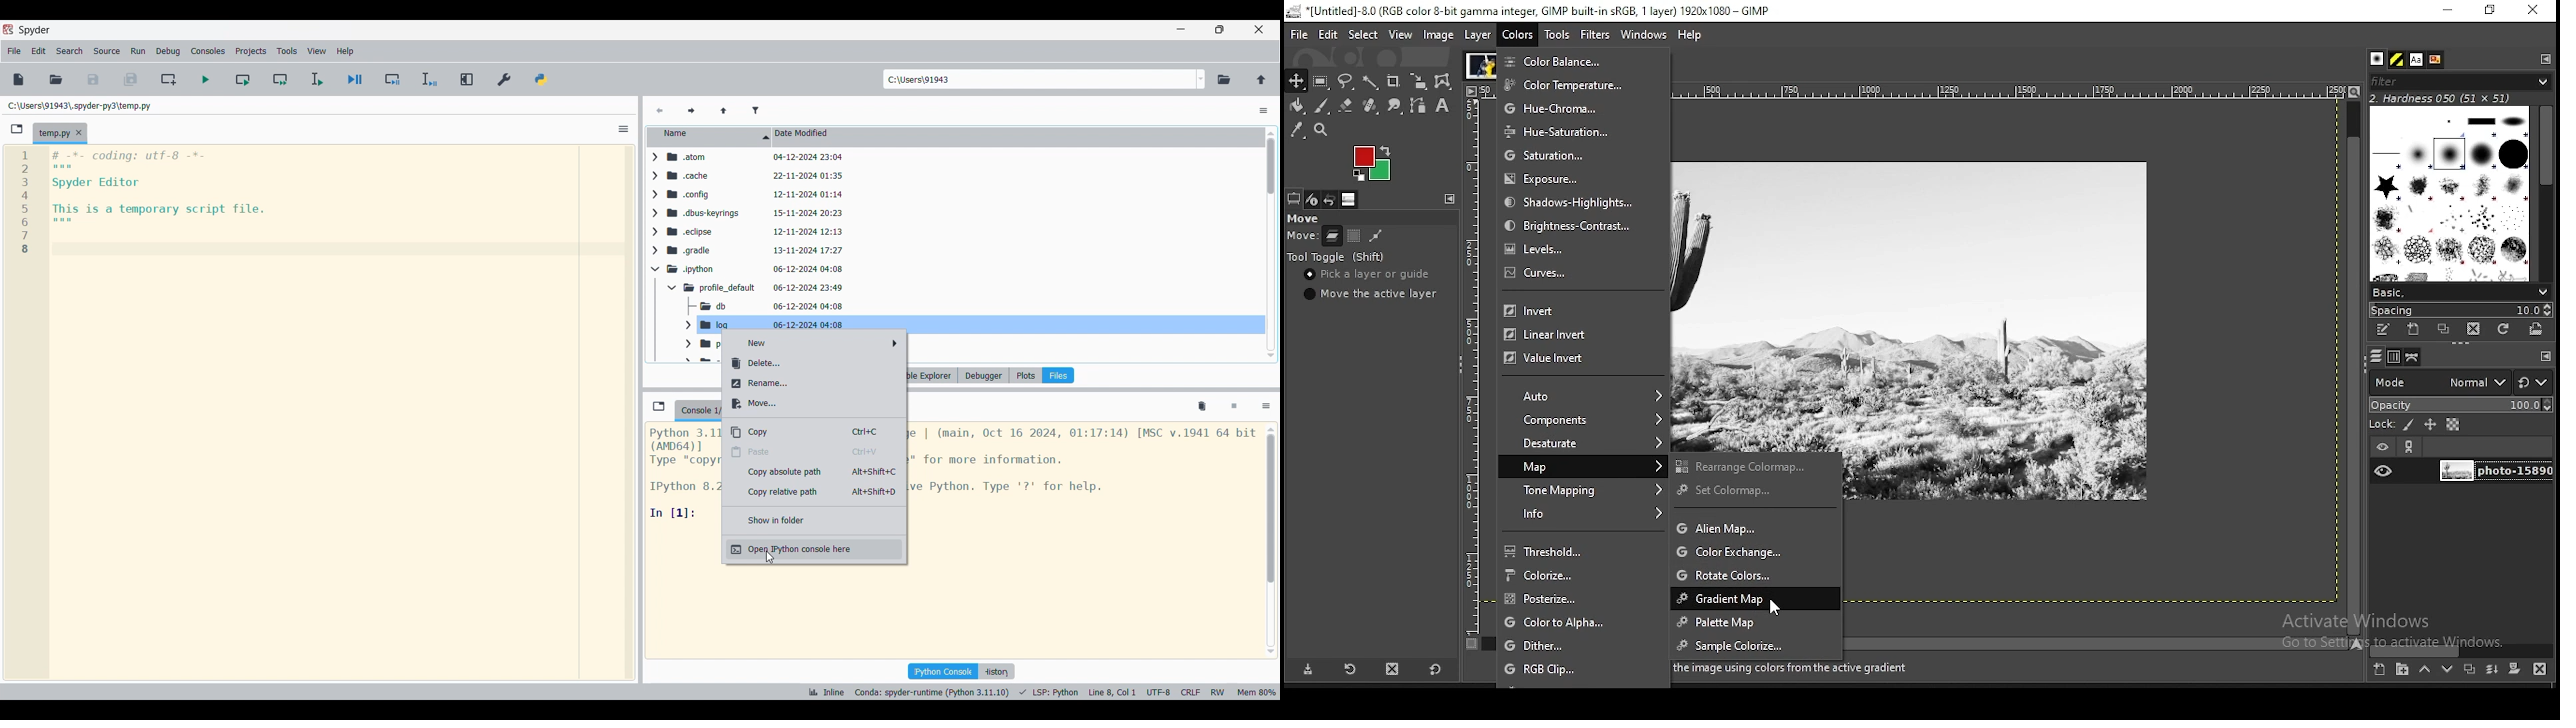 Image resolution: width=2576 pixels, height=728 pixels. Describe the element at coordinates (1224, 80) in the screenshot. I see `Browse working directory` at that location.